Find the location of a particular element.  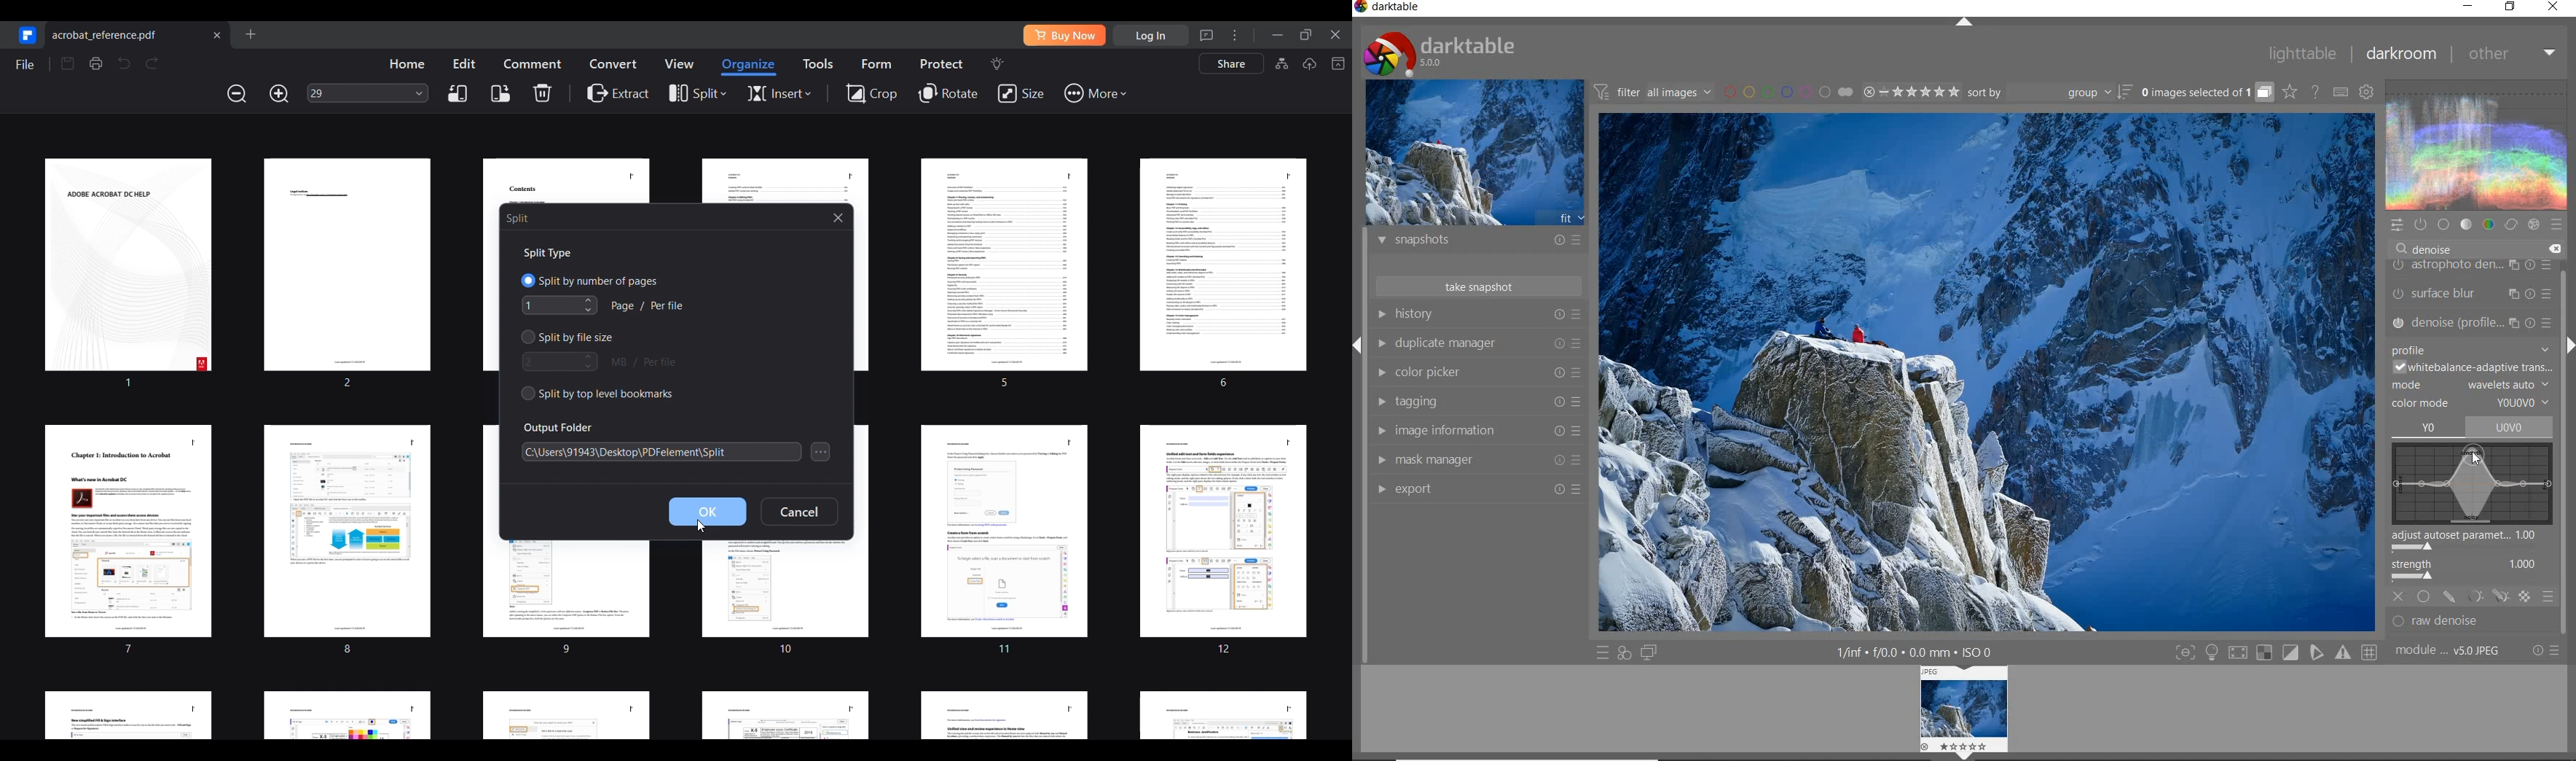

WHITEBALANCE-ADAPTIVE TRANS... is located at coordinates (2473, 366).